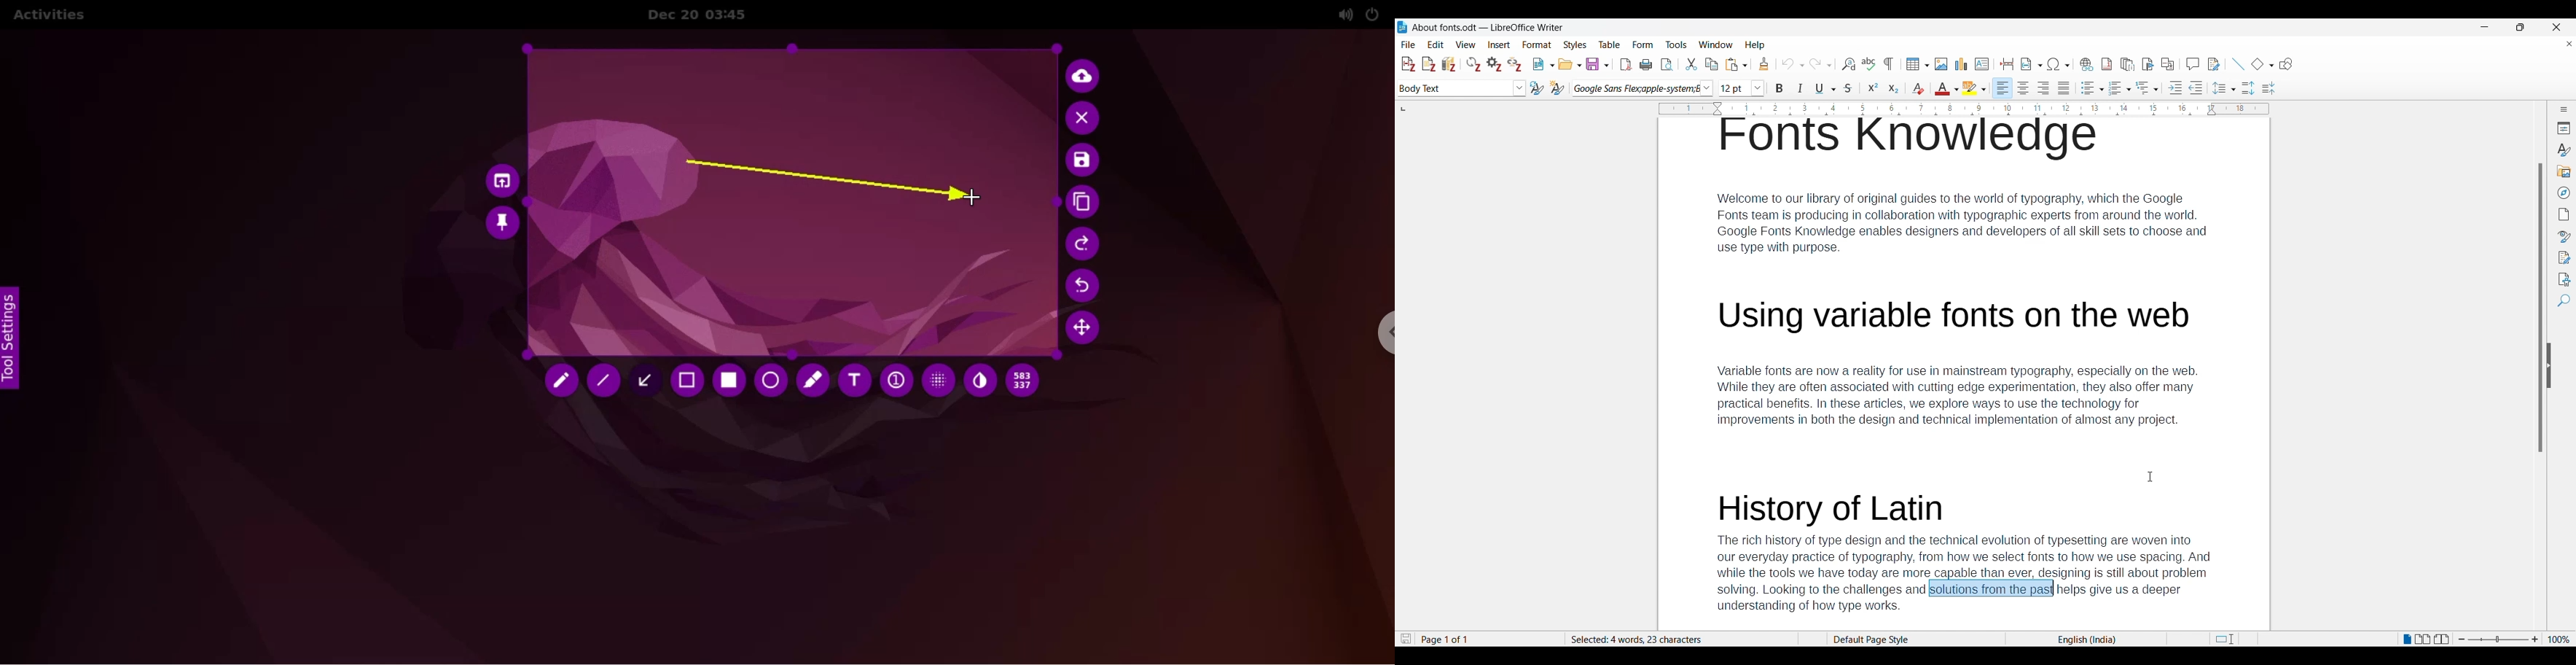 This screenshot has width=2576, height=672. Describe the element at coordinates (2485, 27) in the screenshot. I see `Minimize` at that location.